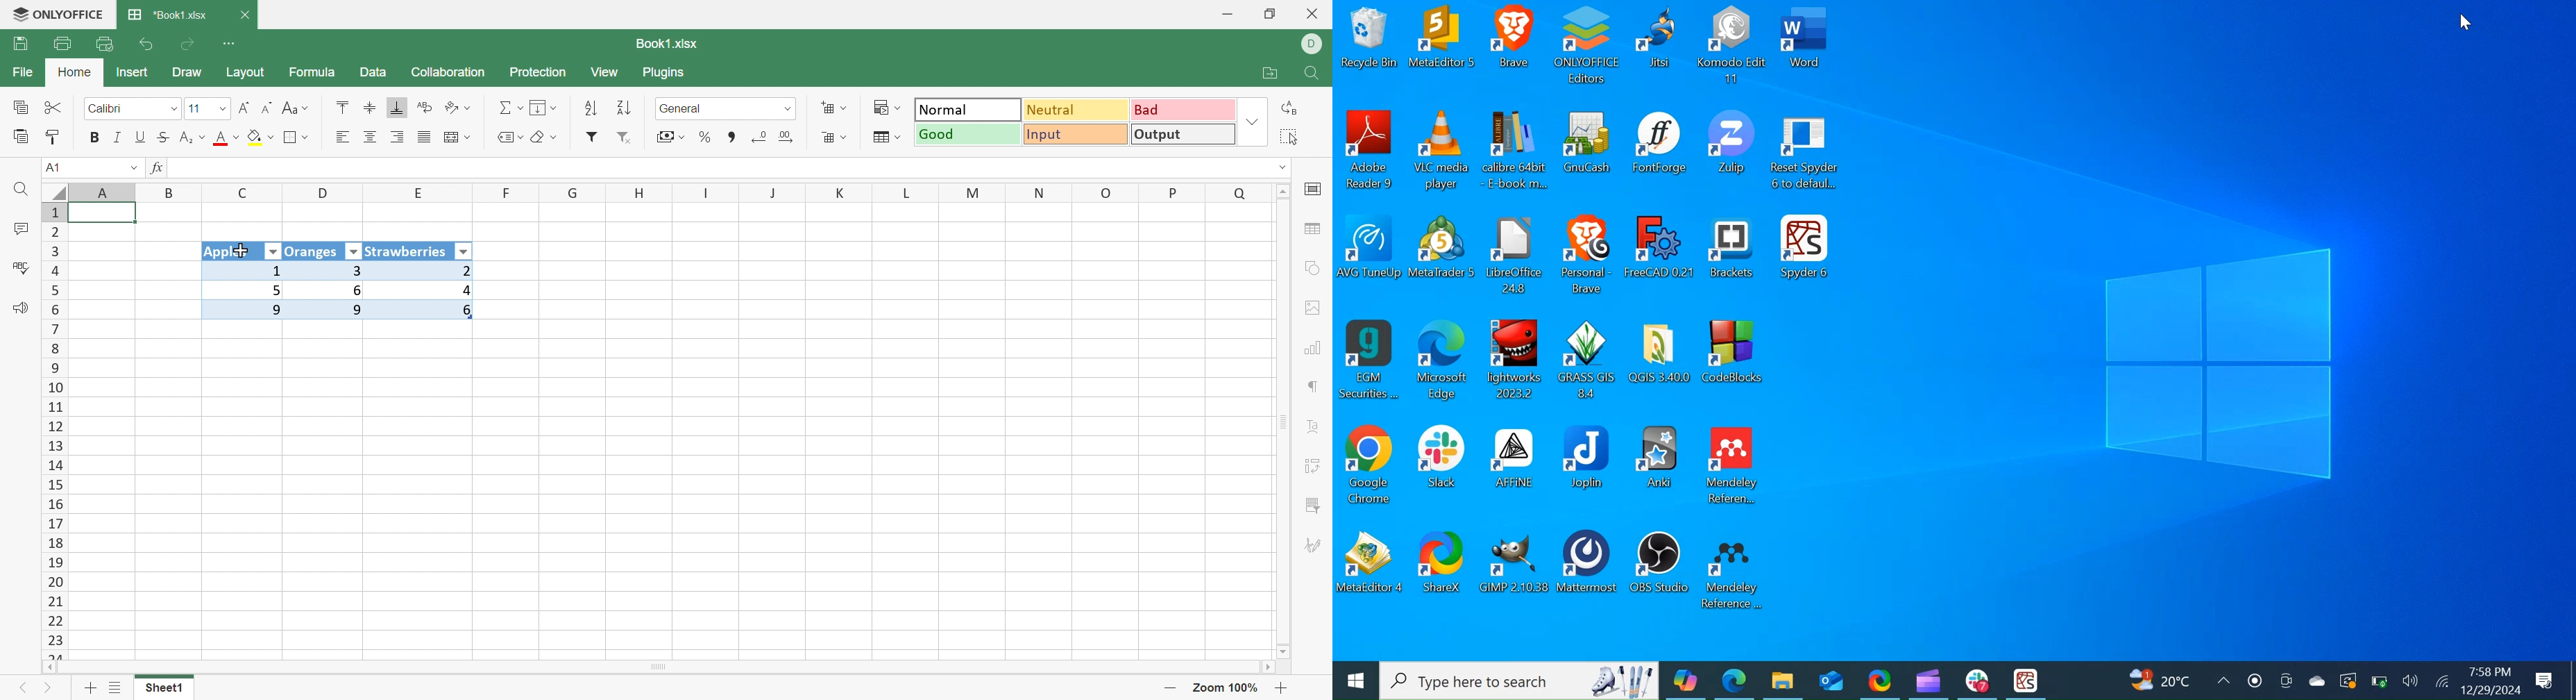  What do you see at coordinates (792, 137) in the screenshot?
I see `Increase decimals` at bounding box center [792, 137].